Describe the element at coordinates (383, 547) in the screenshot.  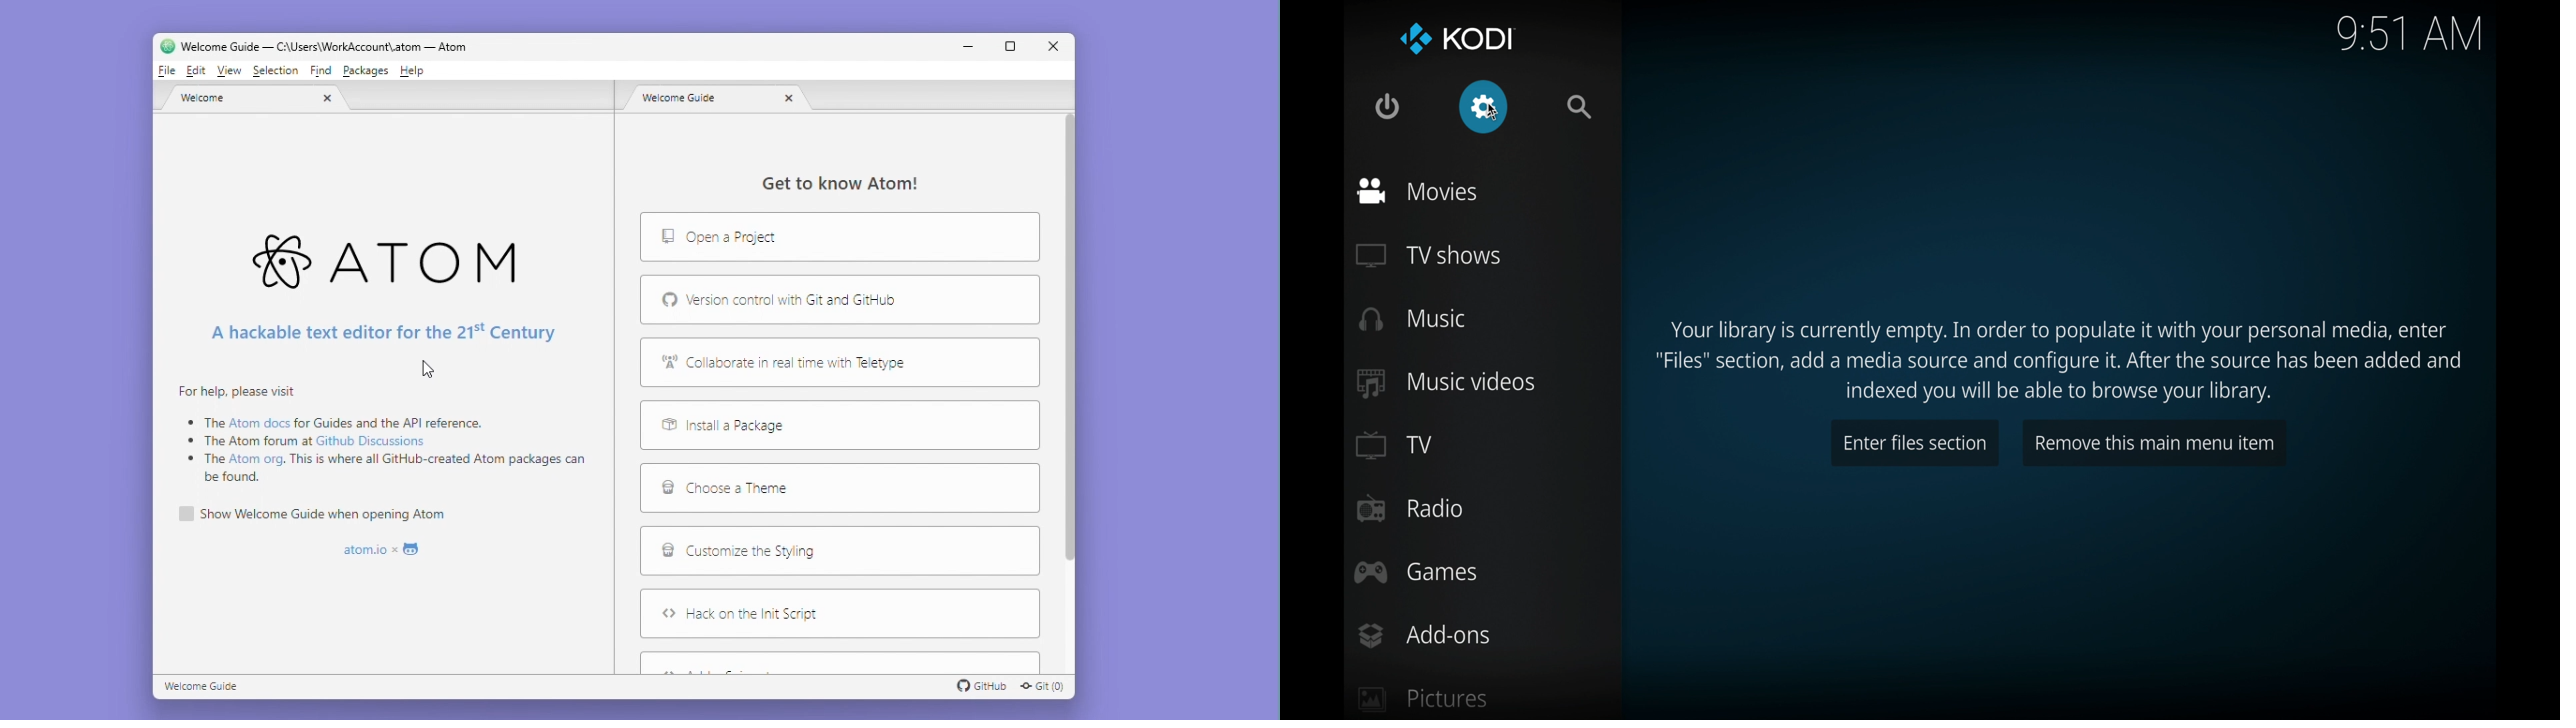
I see `Atom.io` at that location.